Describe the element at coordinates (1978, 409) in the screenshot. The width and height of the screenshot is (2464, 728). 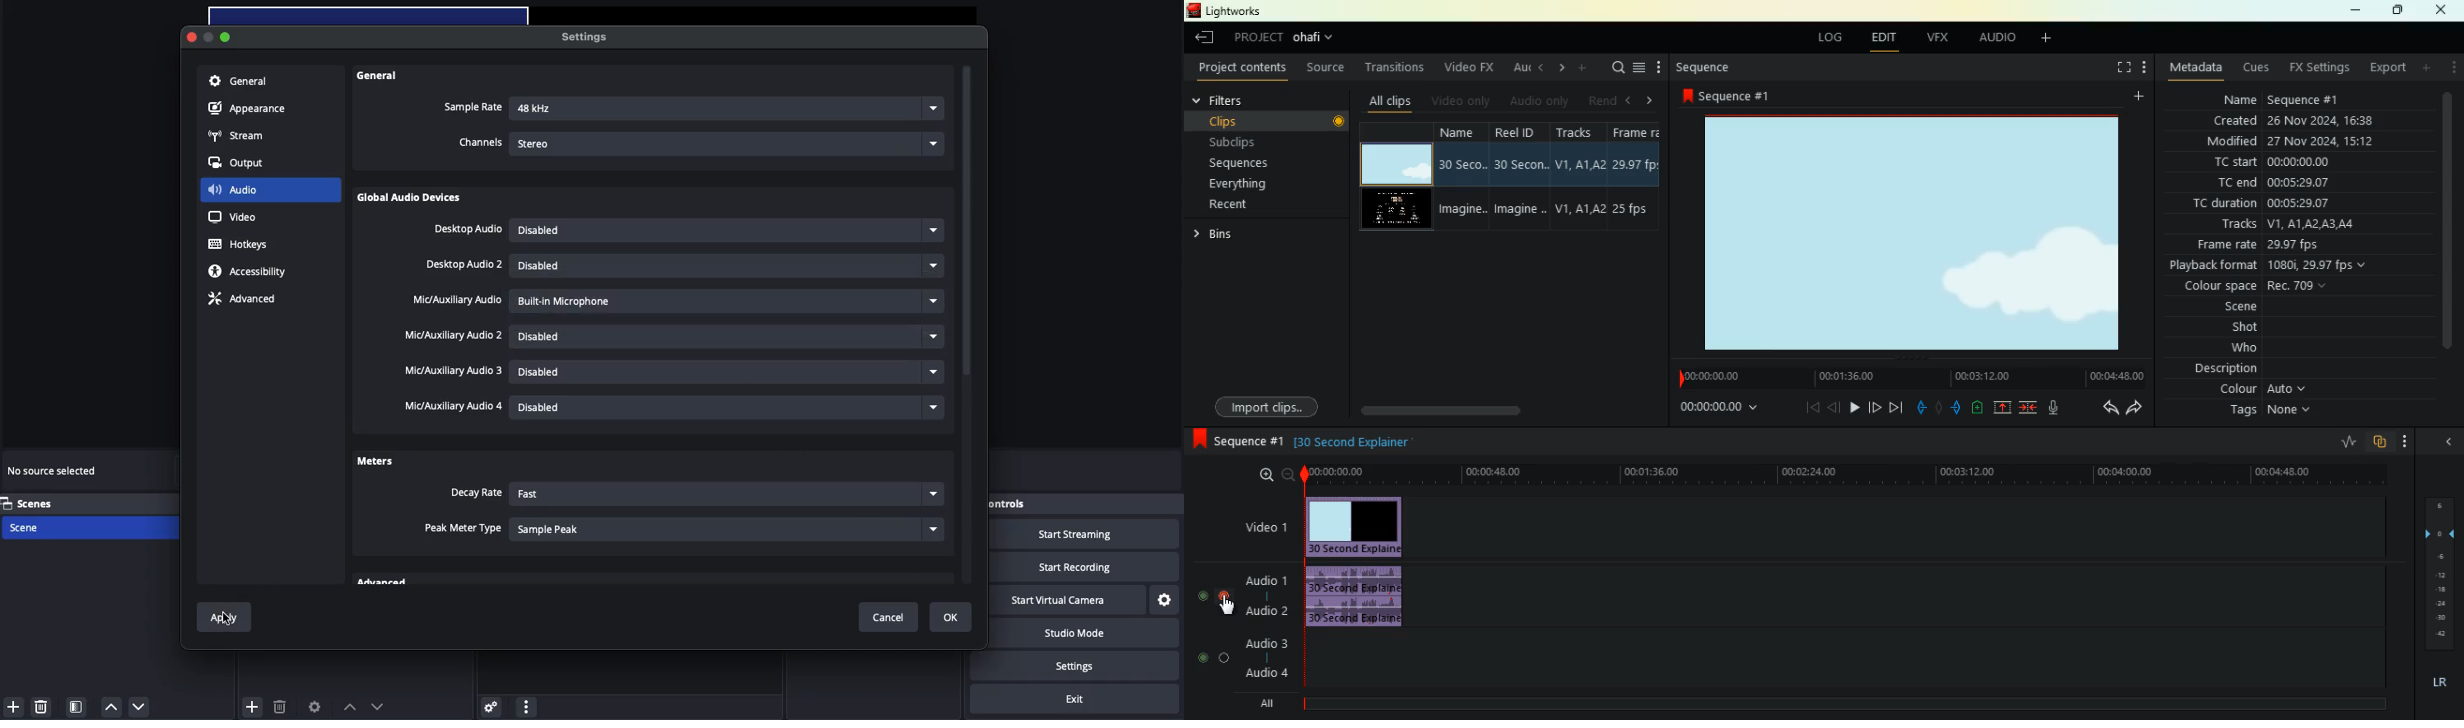
I see `battery` at that location.